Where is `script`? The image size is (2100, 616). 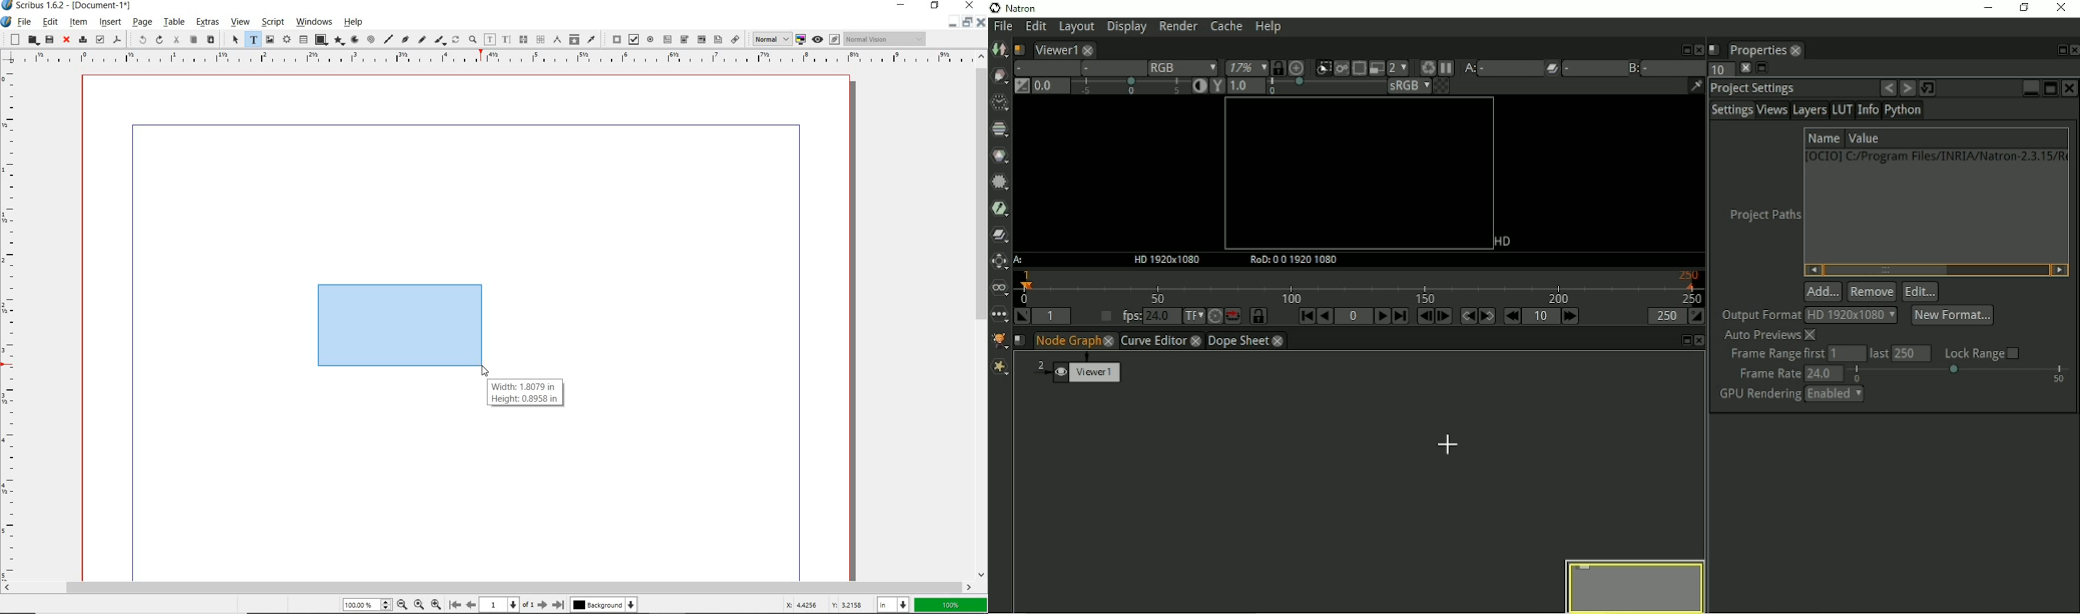 script is located at coordinates (272, 21).